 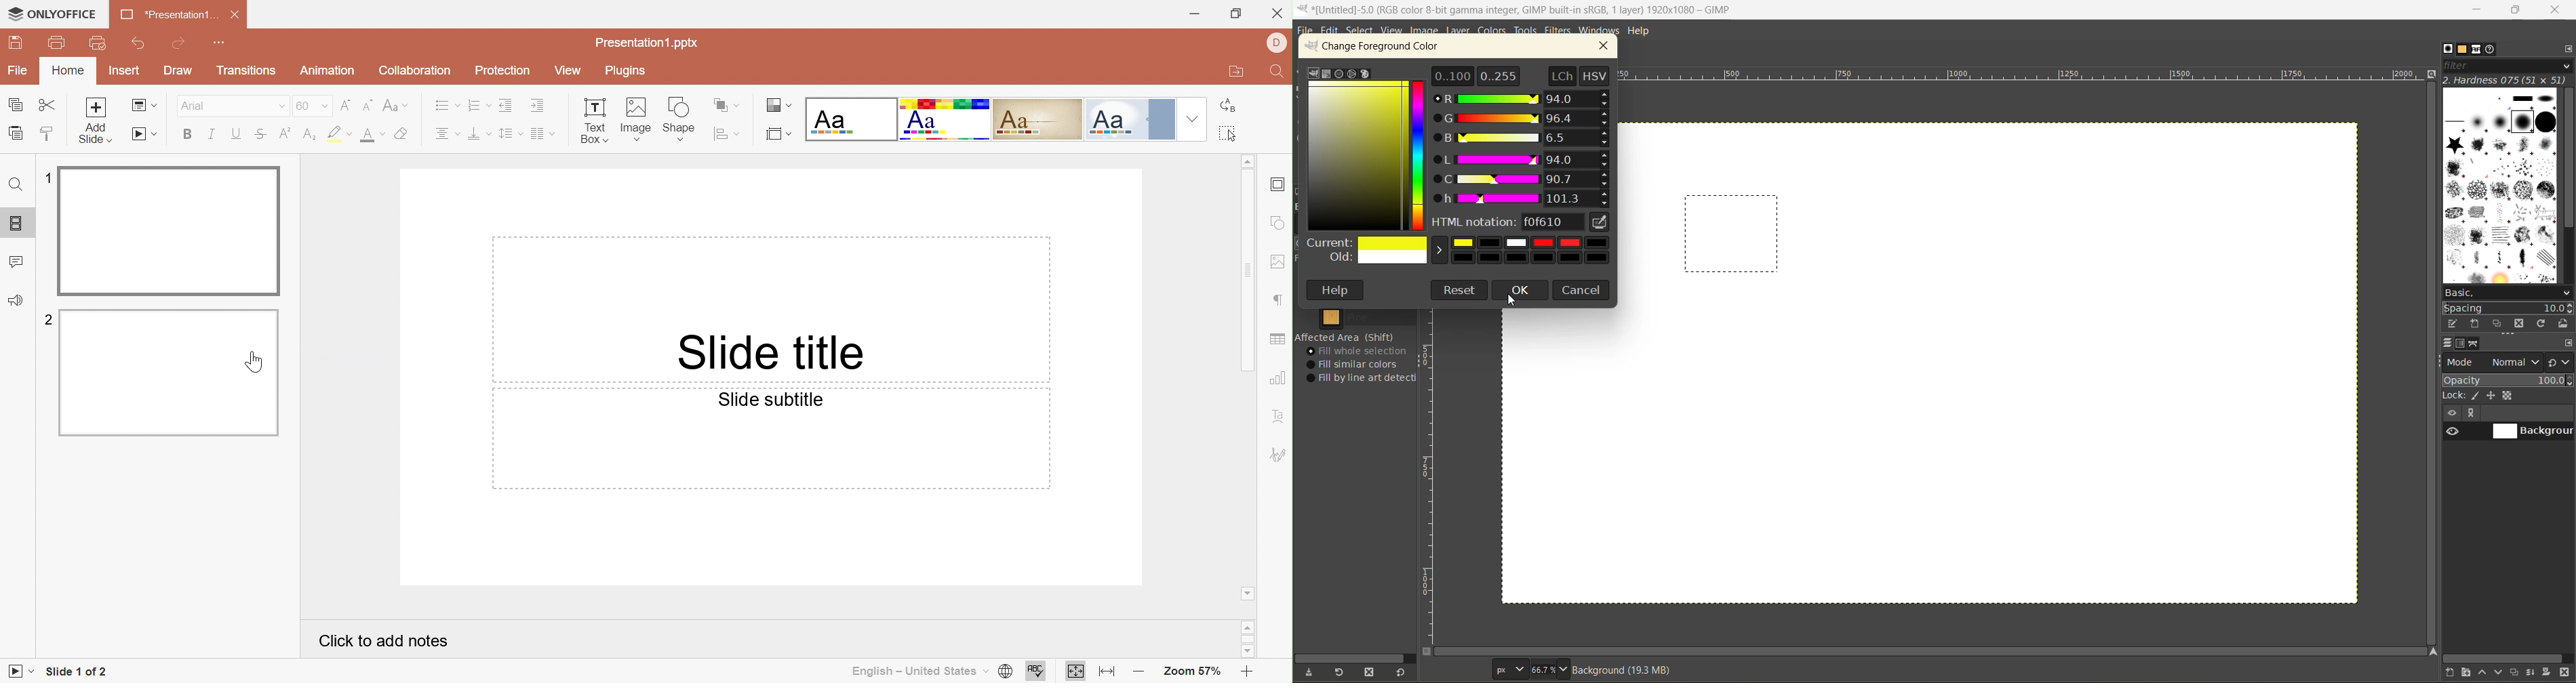 I want to click on Zoom out, so click(x=1135, y=669).